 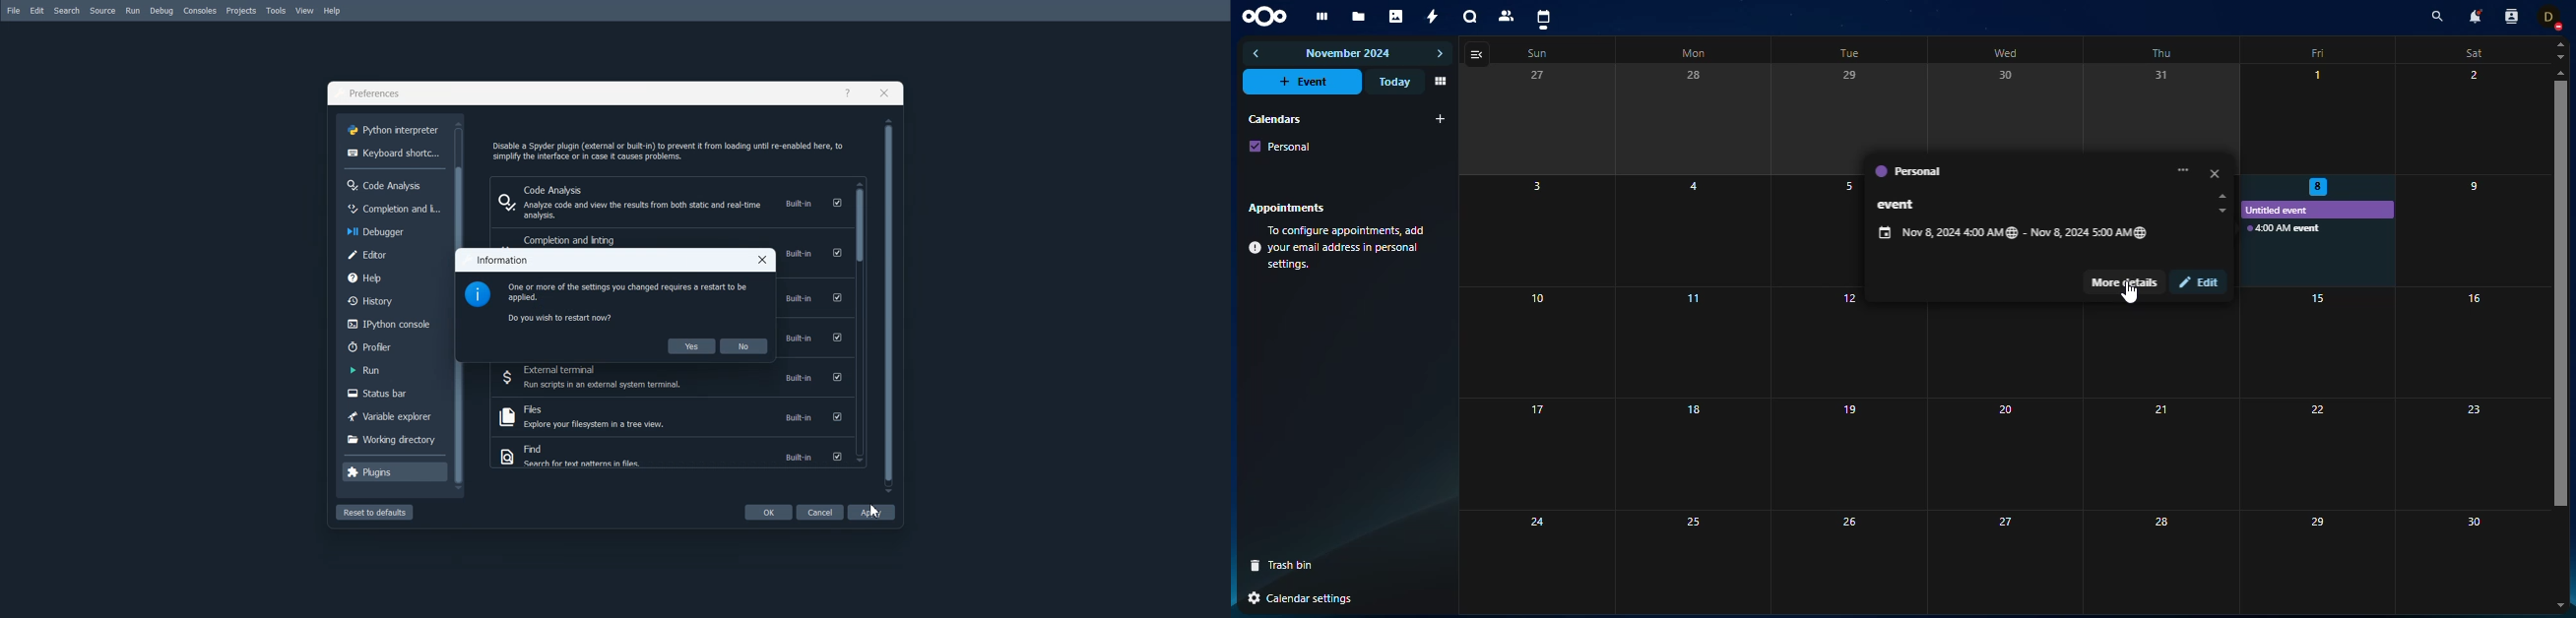 What do you see at coordinates (2131, 293) in the screenshot?
I see `Cursor` at bounding box center [2131, 293].